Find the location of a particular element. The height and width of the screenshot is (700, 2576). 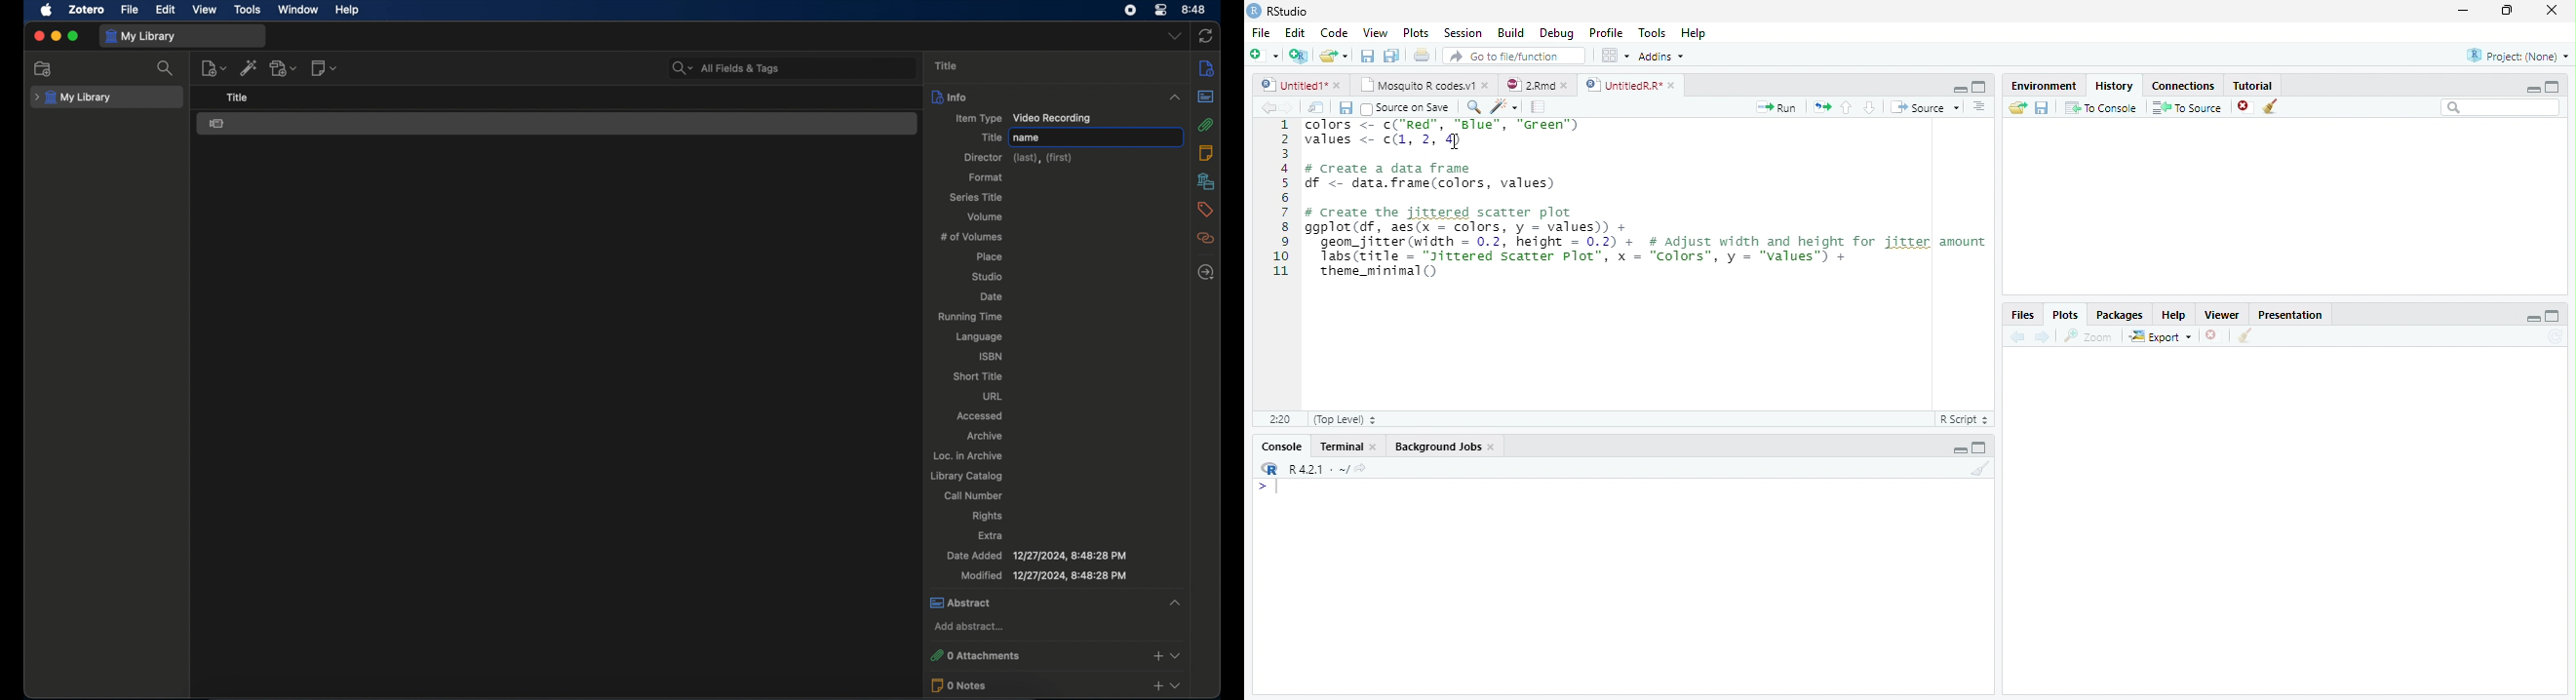

Help is located at coordinates (2174, 315).